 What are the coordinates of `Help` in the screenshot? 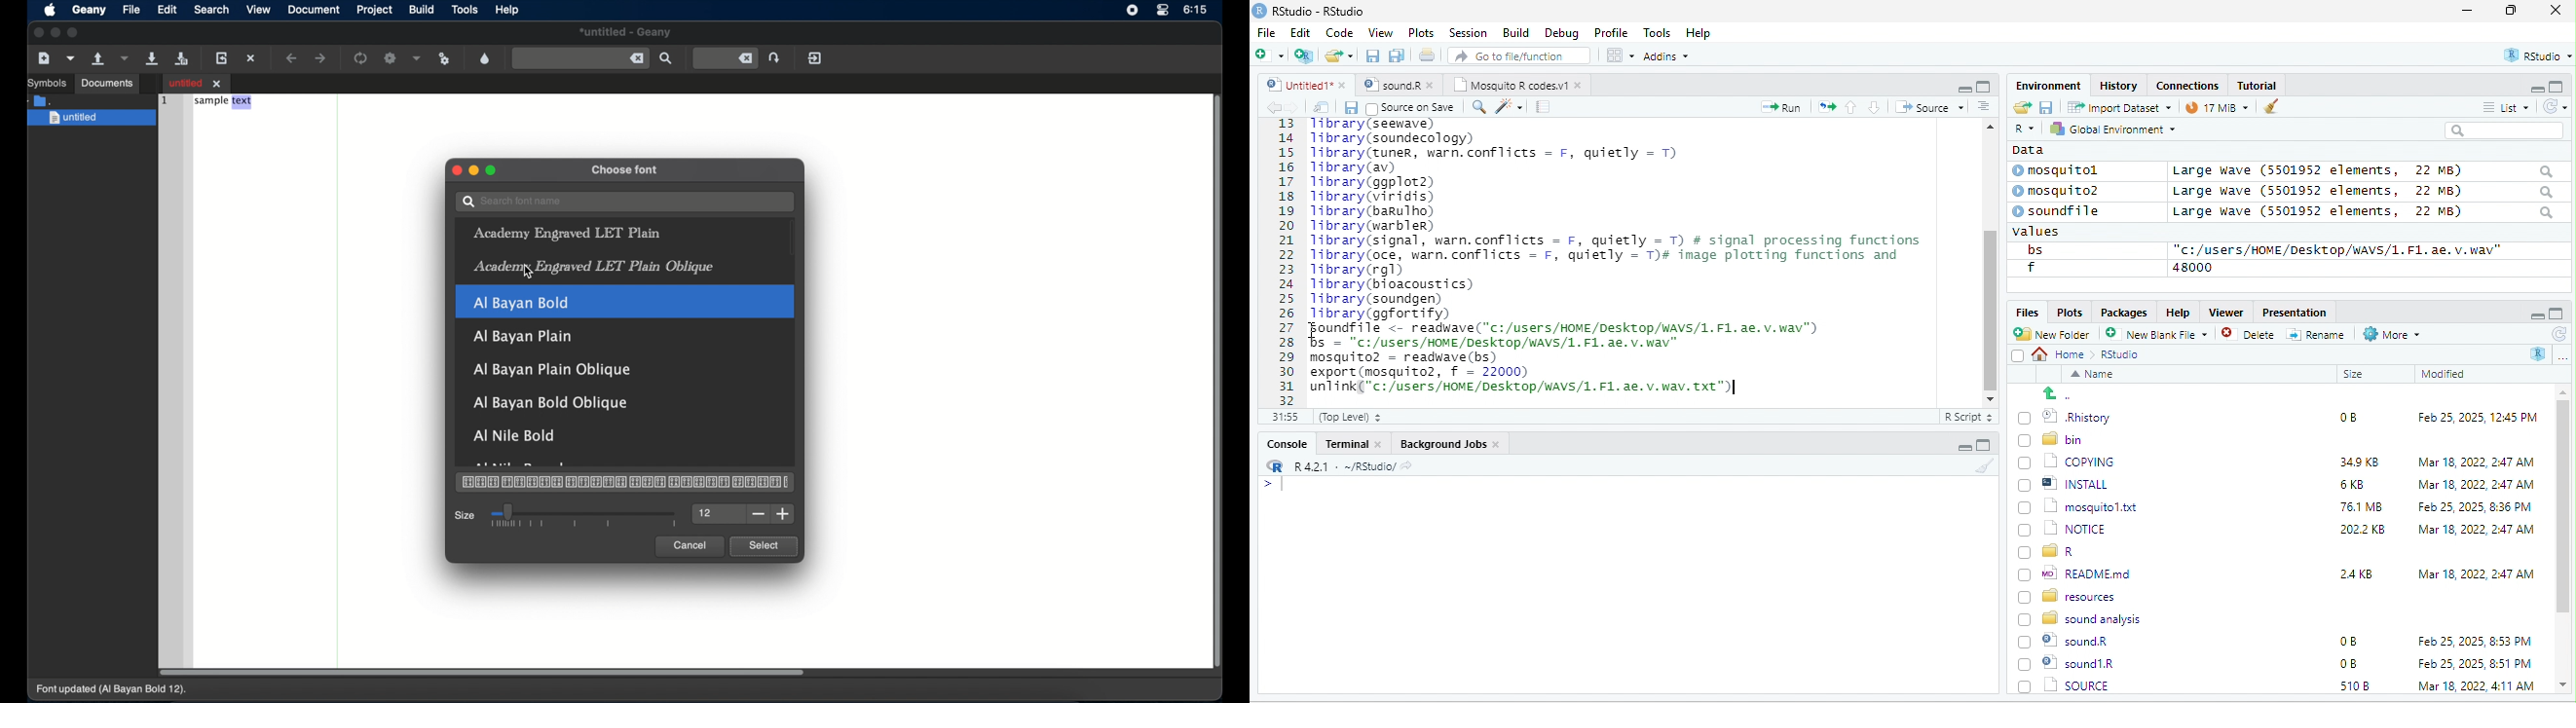 It's located at (2178, 311).